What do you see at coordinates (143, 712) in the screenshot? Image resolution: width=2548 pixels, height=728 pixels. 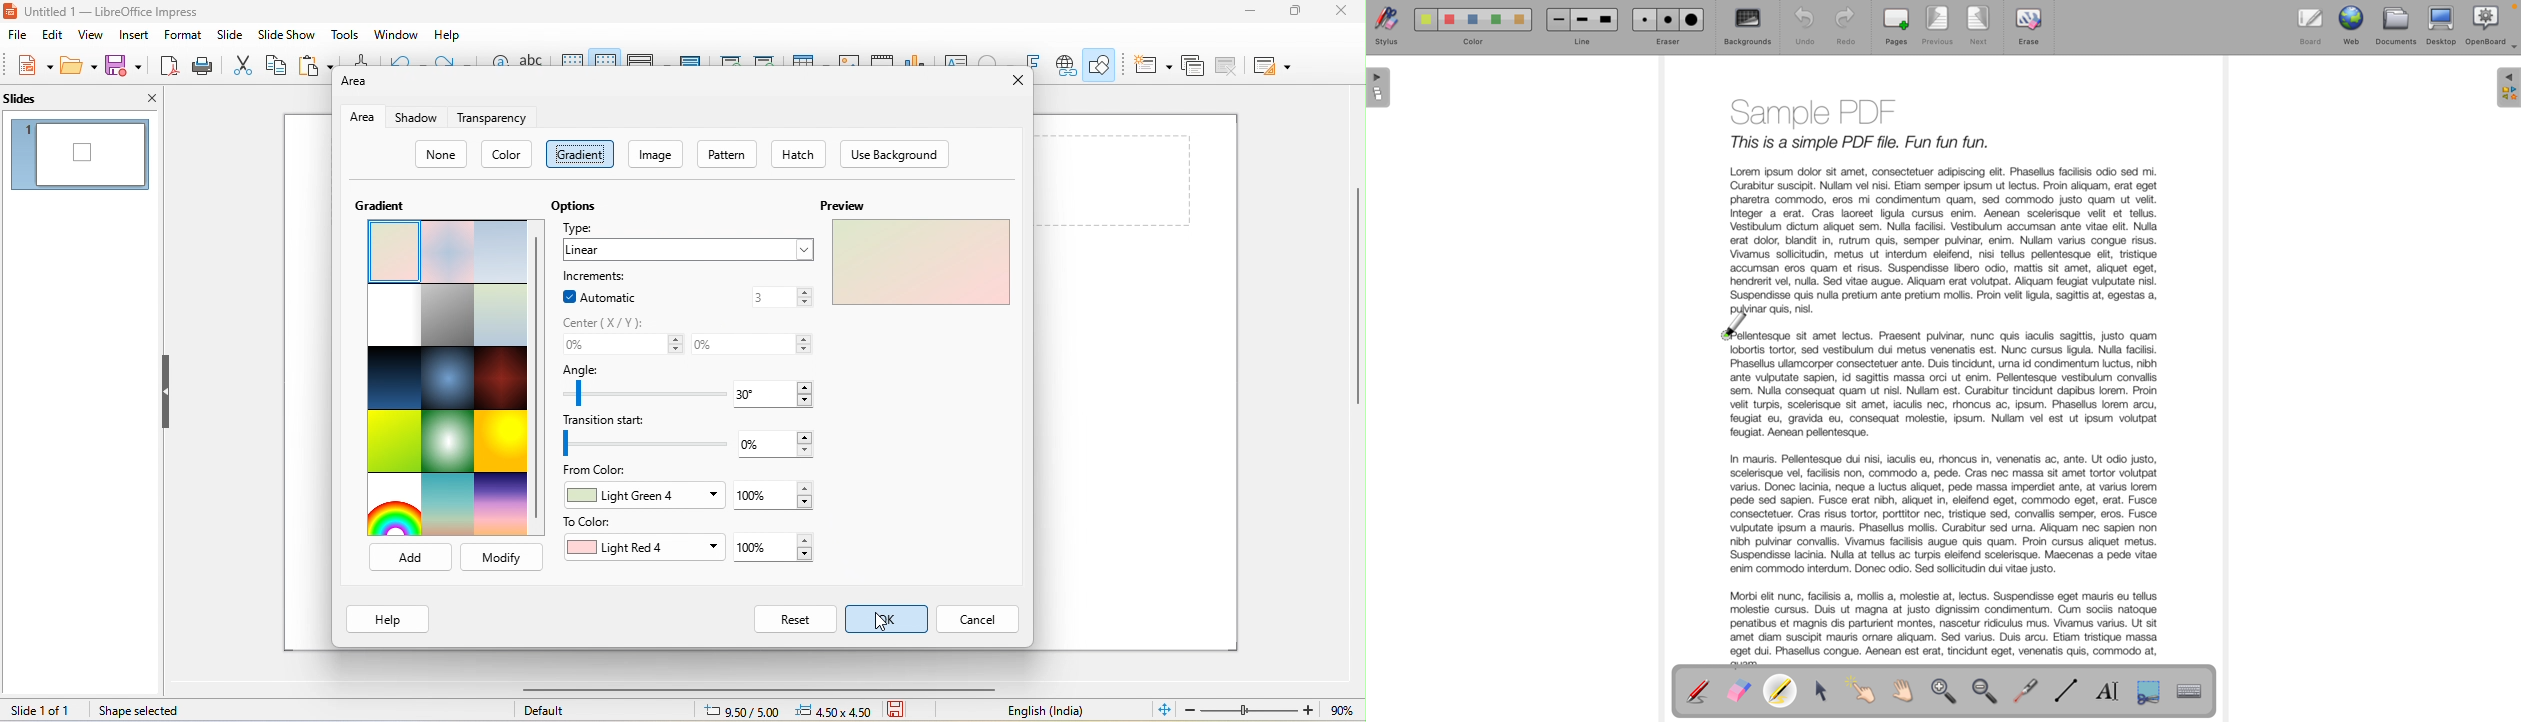 I see `shape selected` at bounding box center [143, 712].